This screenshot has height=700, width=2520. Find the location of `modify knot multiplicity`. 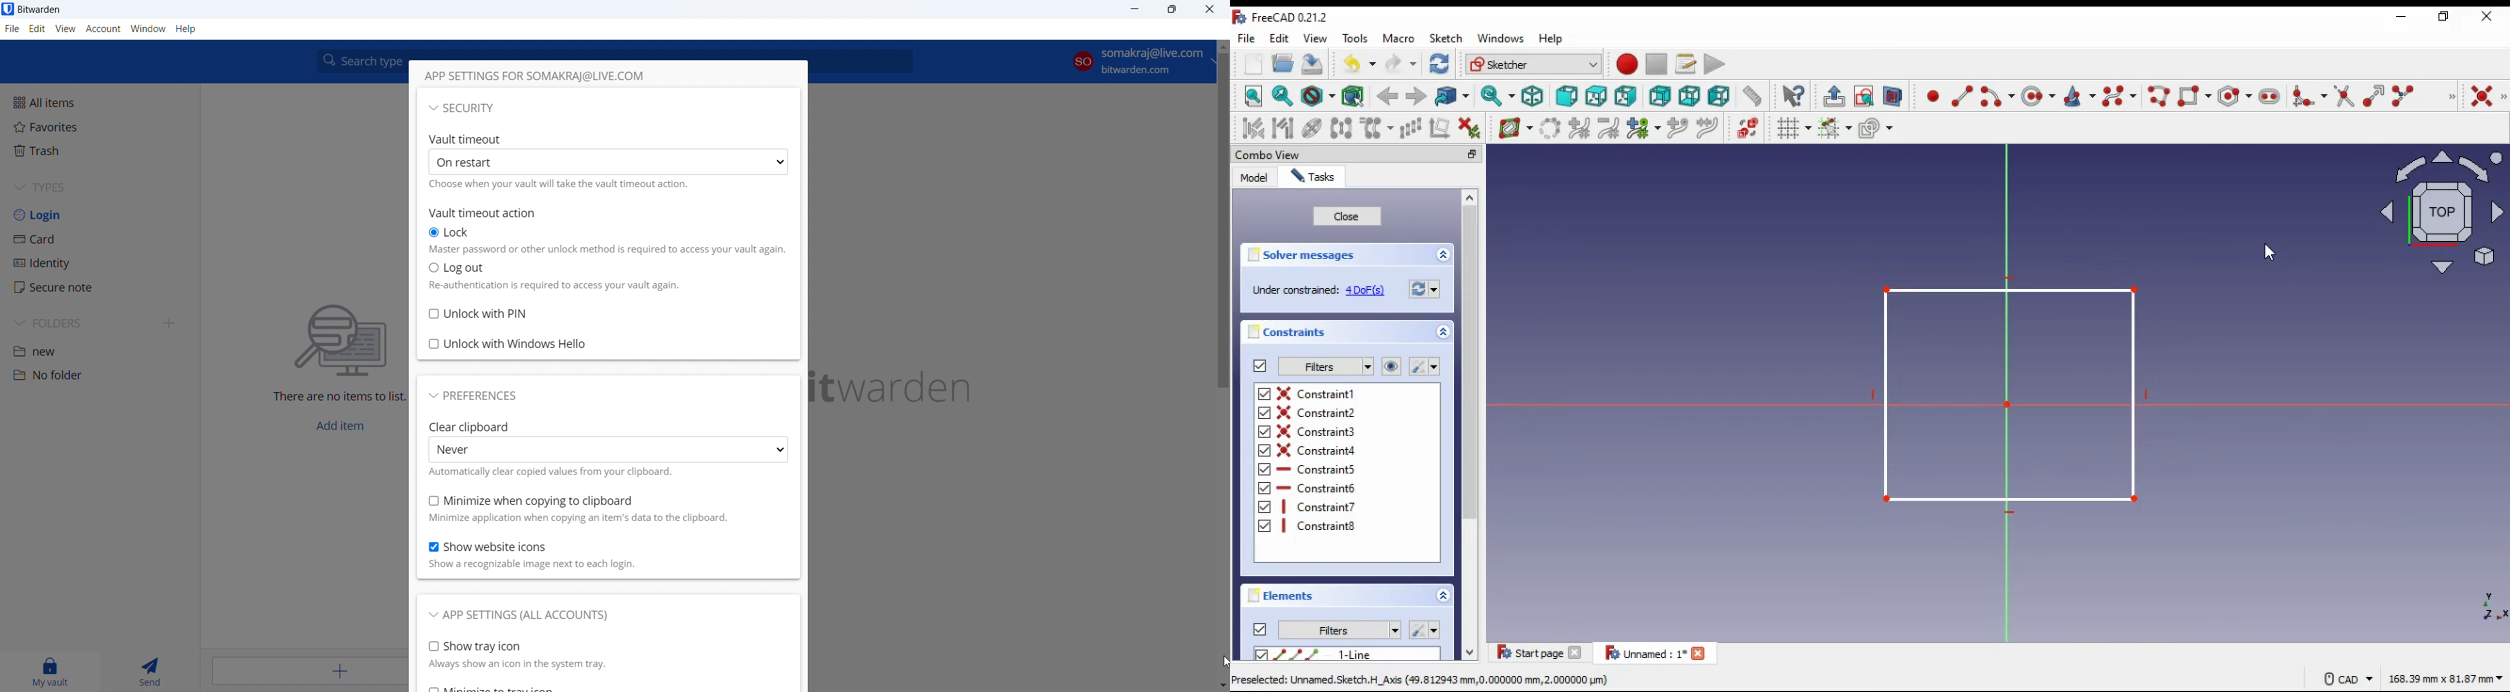

modify knot multiplicity is located at coordinates (1643, 127).